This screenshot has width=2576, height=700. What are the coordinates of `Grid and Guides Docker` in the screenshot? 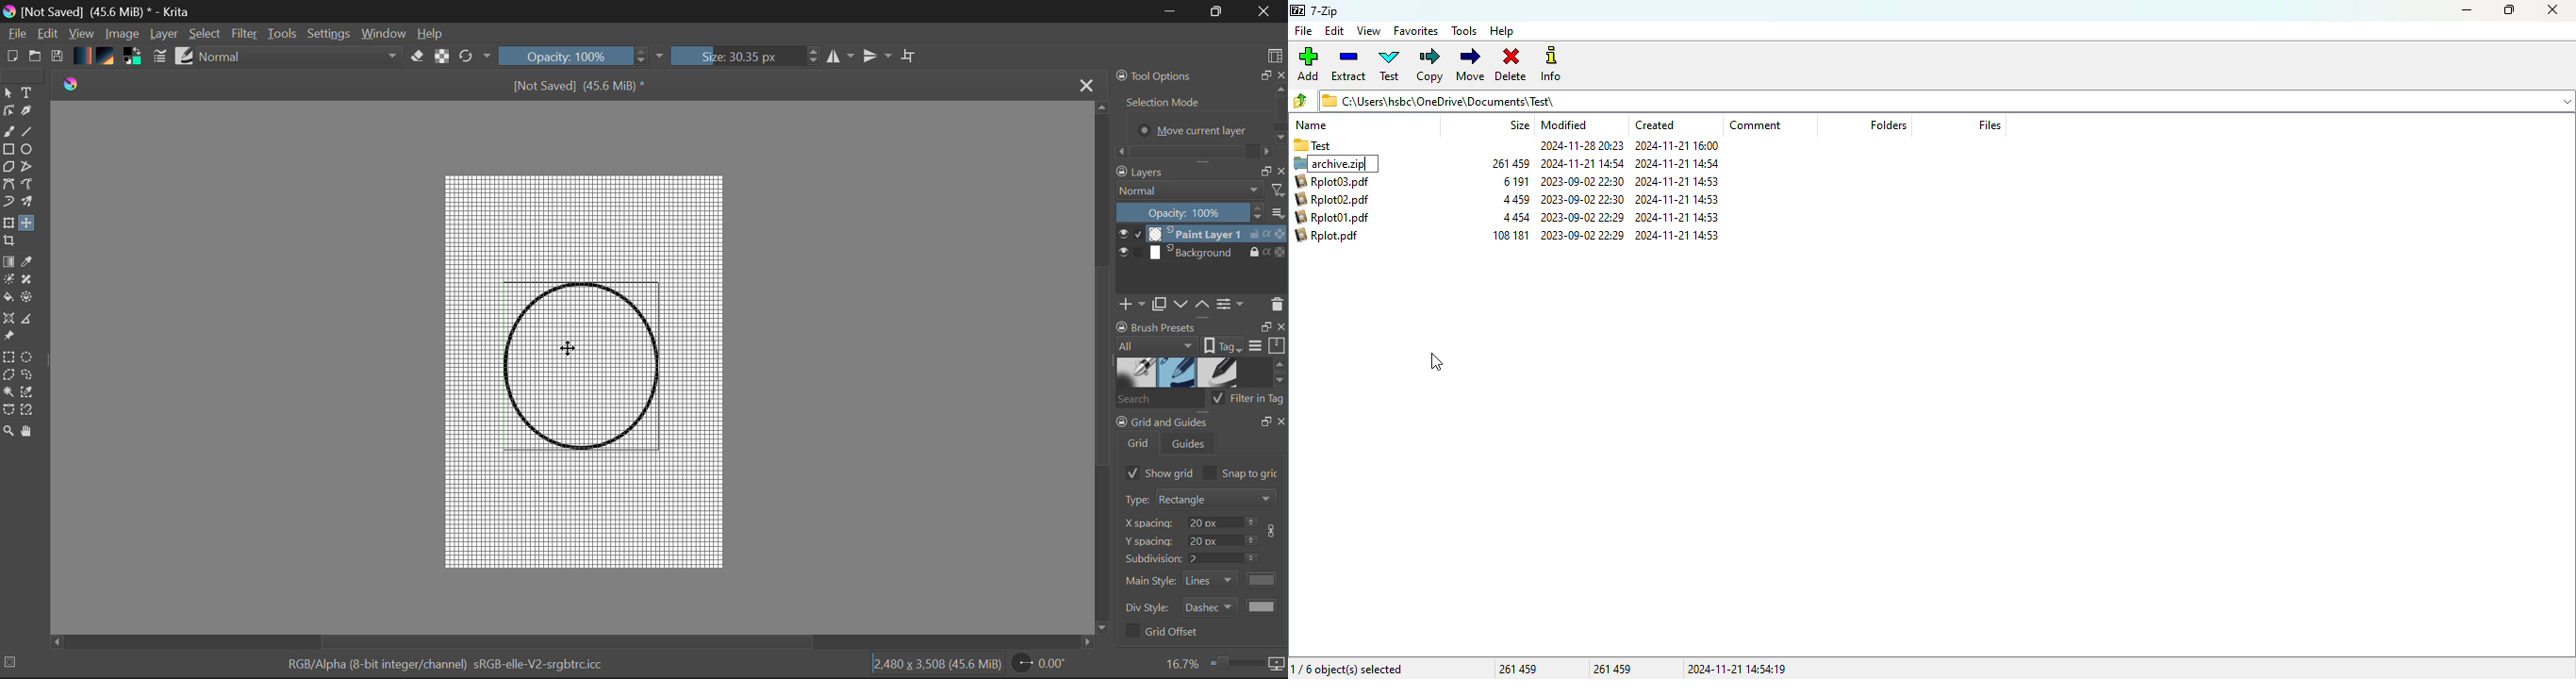 It's located at (1202, 566).